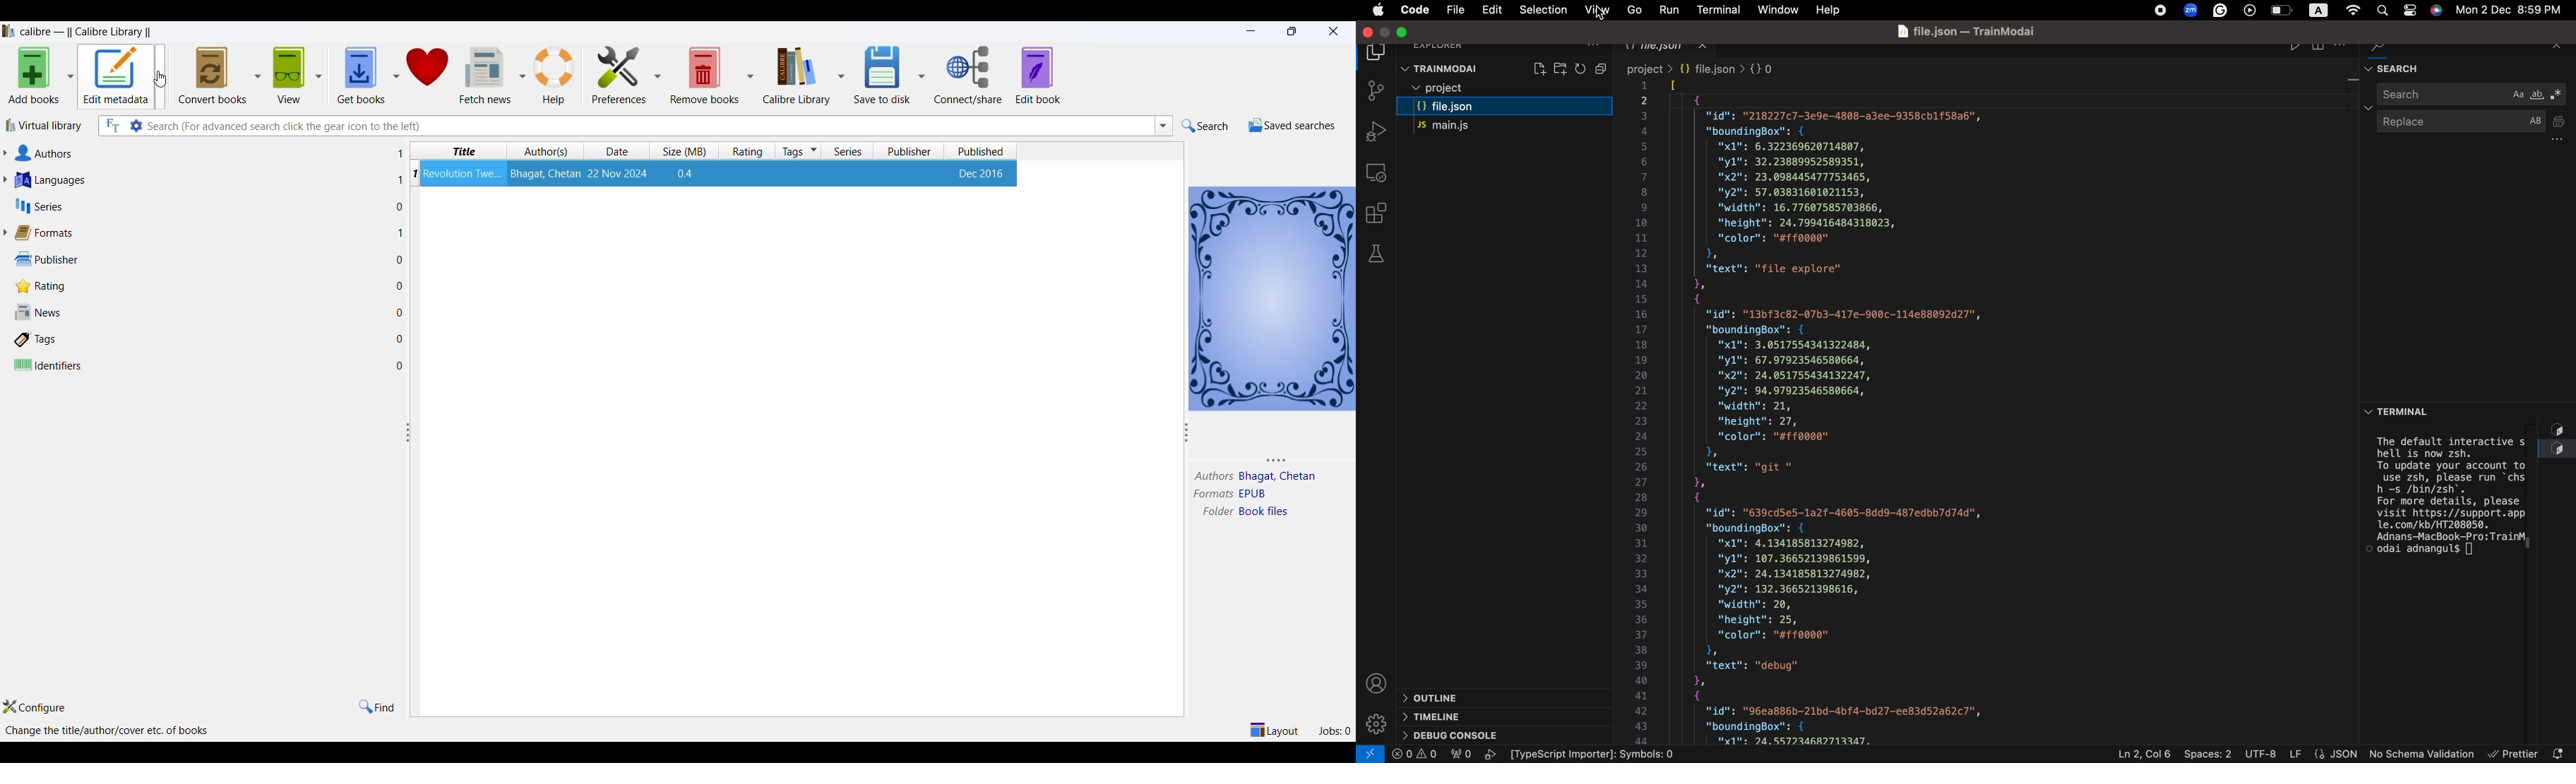  Describe the element at coordinates (9, 153) in the screenshot. I see `Author list dropdown button` at that location.